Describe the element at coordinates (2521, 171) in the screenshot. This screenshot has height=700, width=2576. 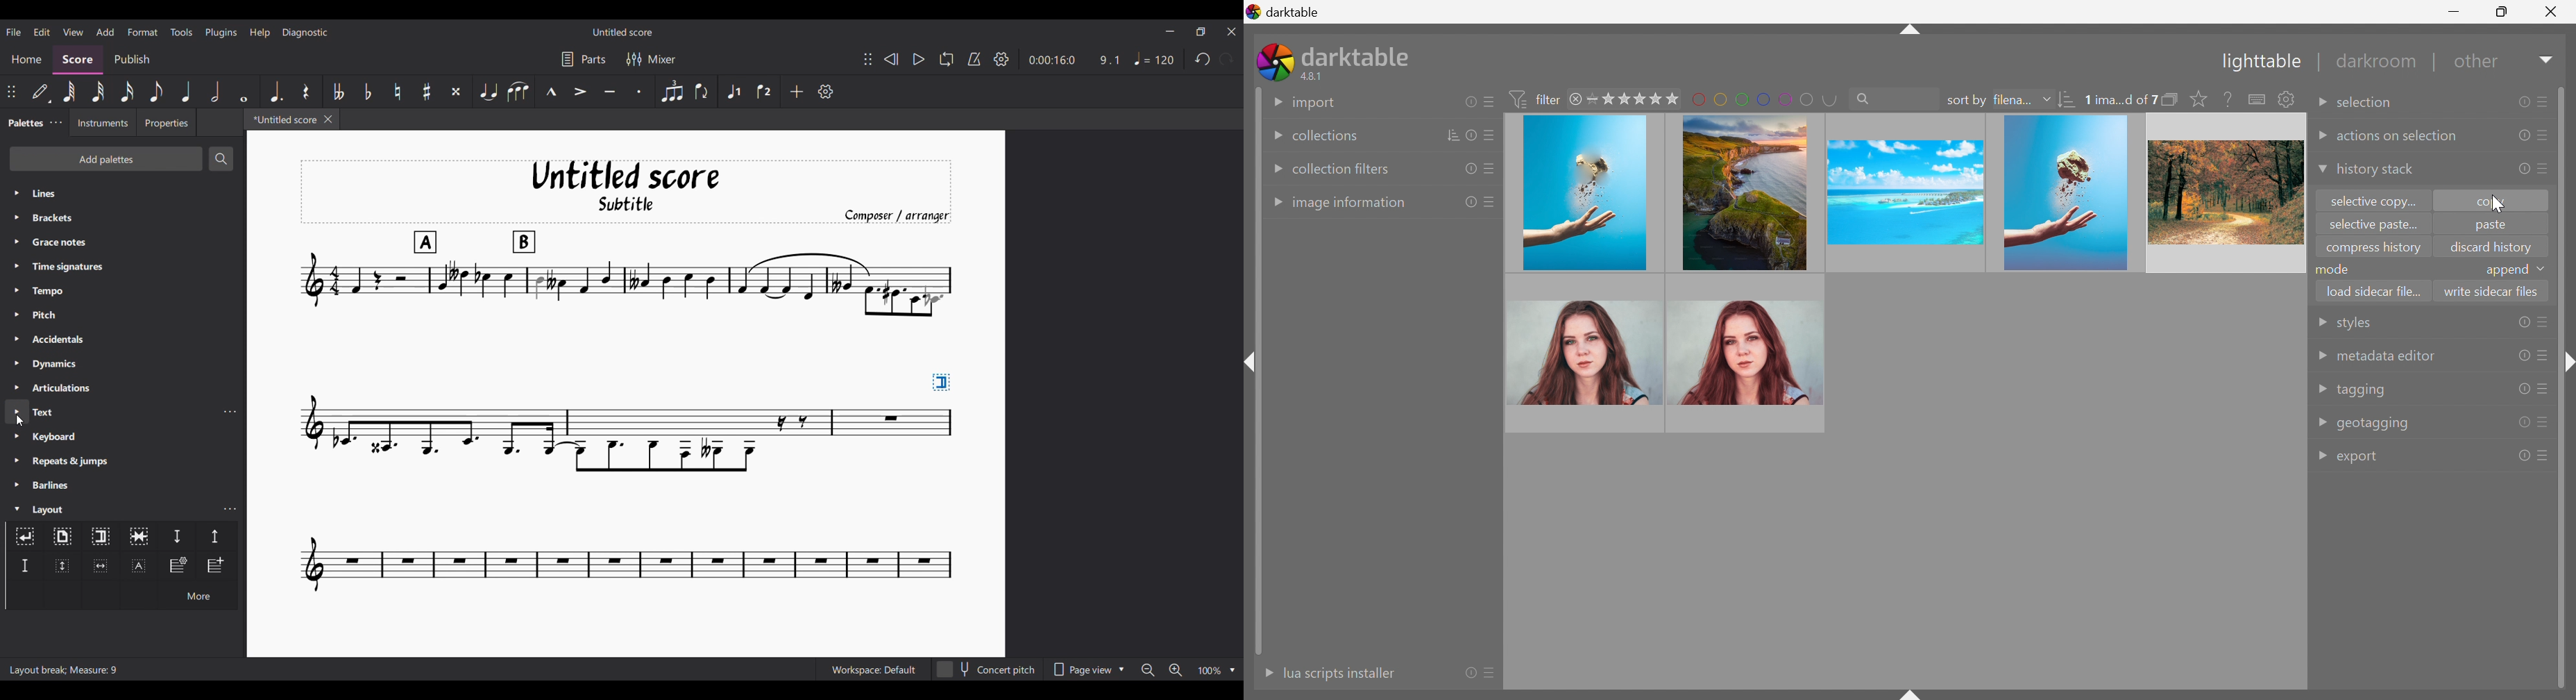
I see `reset` at that location.